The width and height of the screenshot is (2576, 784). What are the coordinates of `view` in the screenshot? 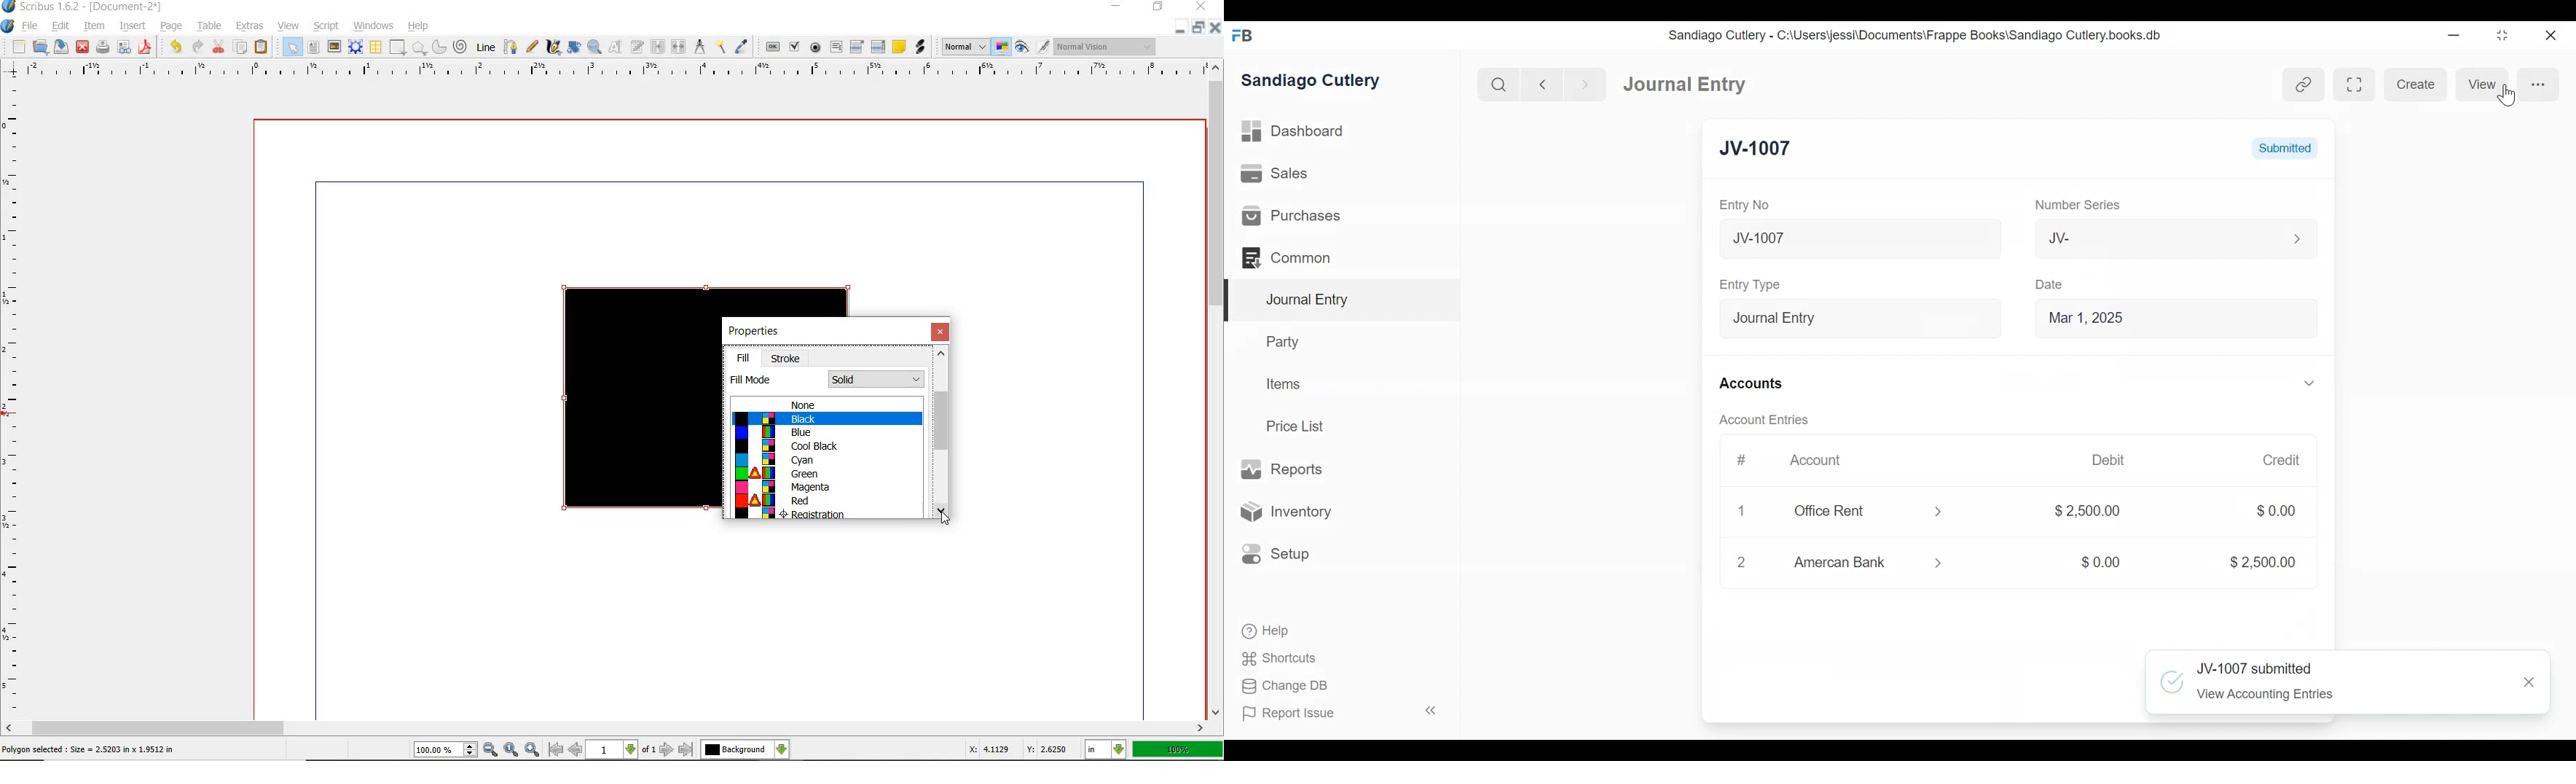 It's located at (2485, 84).